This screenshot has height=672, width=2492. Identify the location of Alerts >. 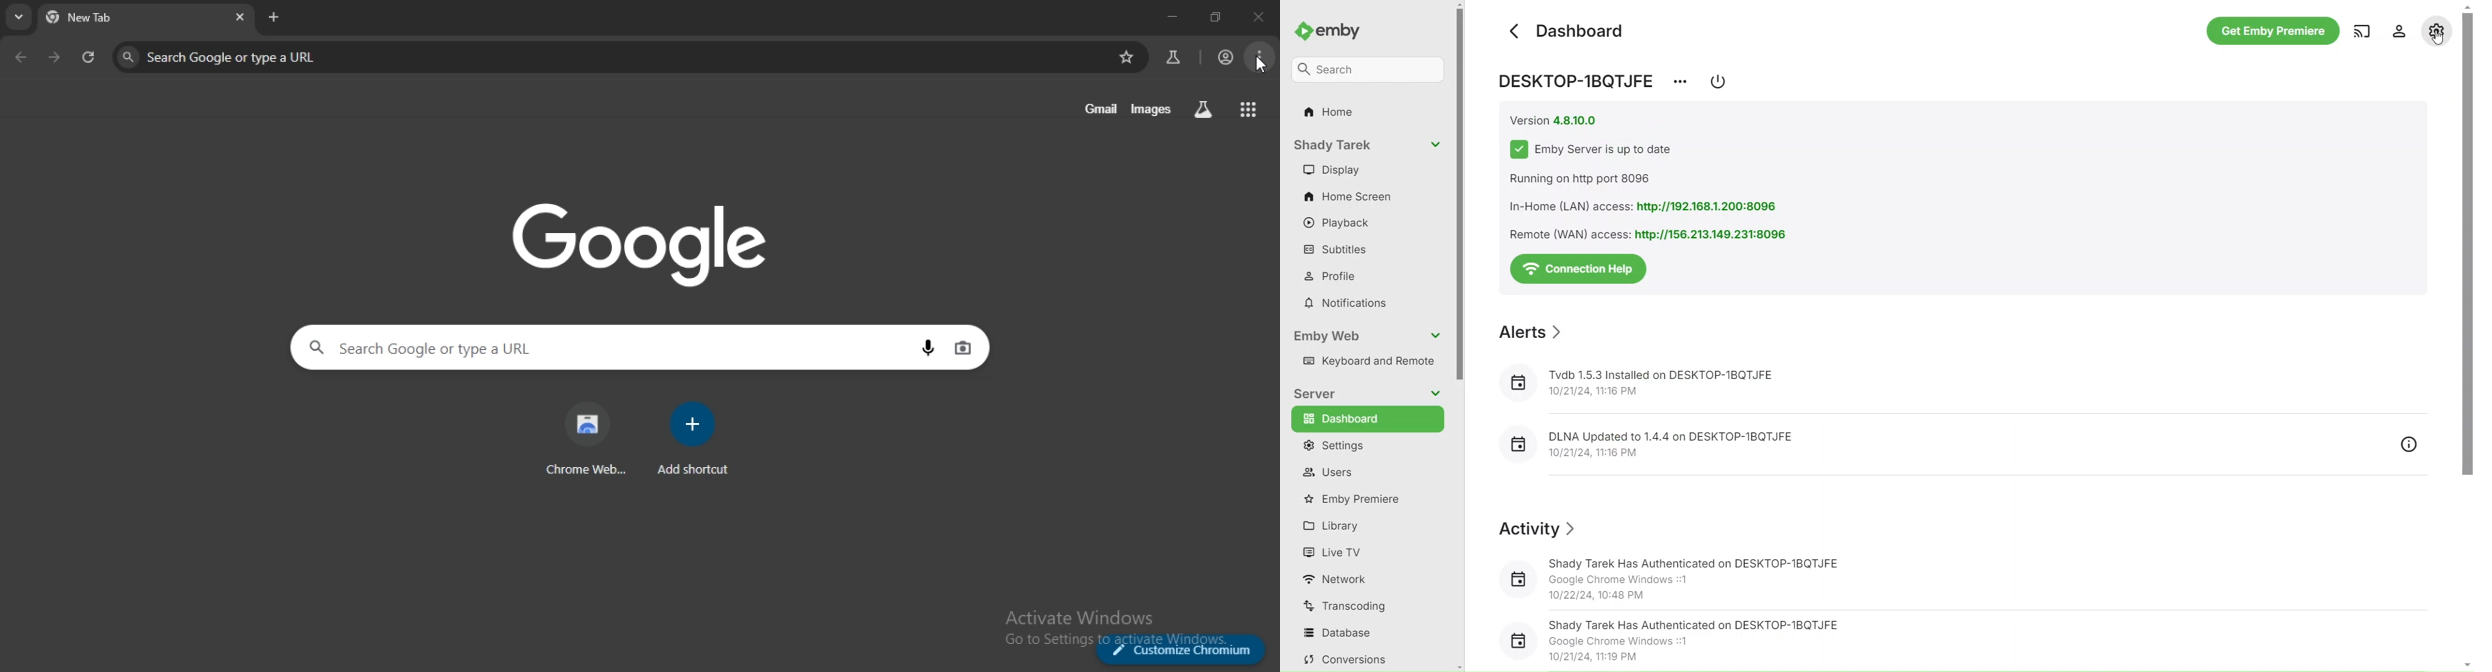
(1531, 328).